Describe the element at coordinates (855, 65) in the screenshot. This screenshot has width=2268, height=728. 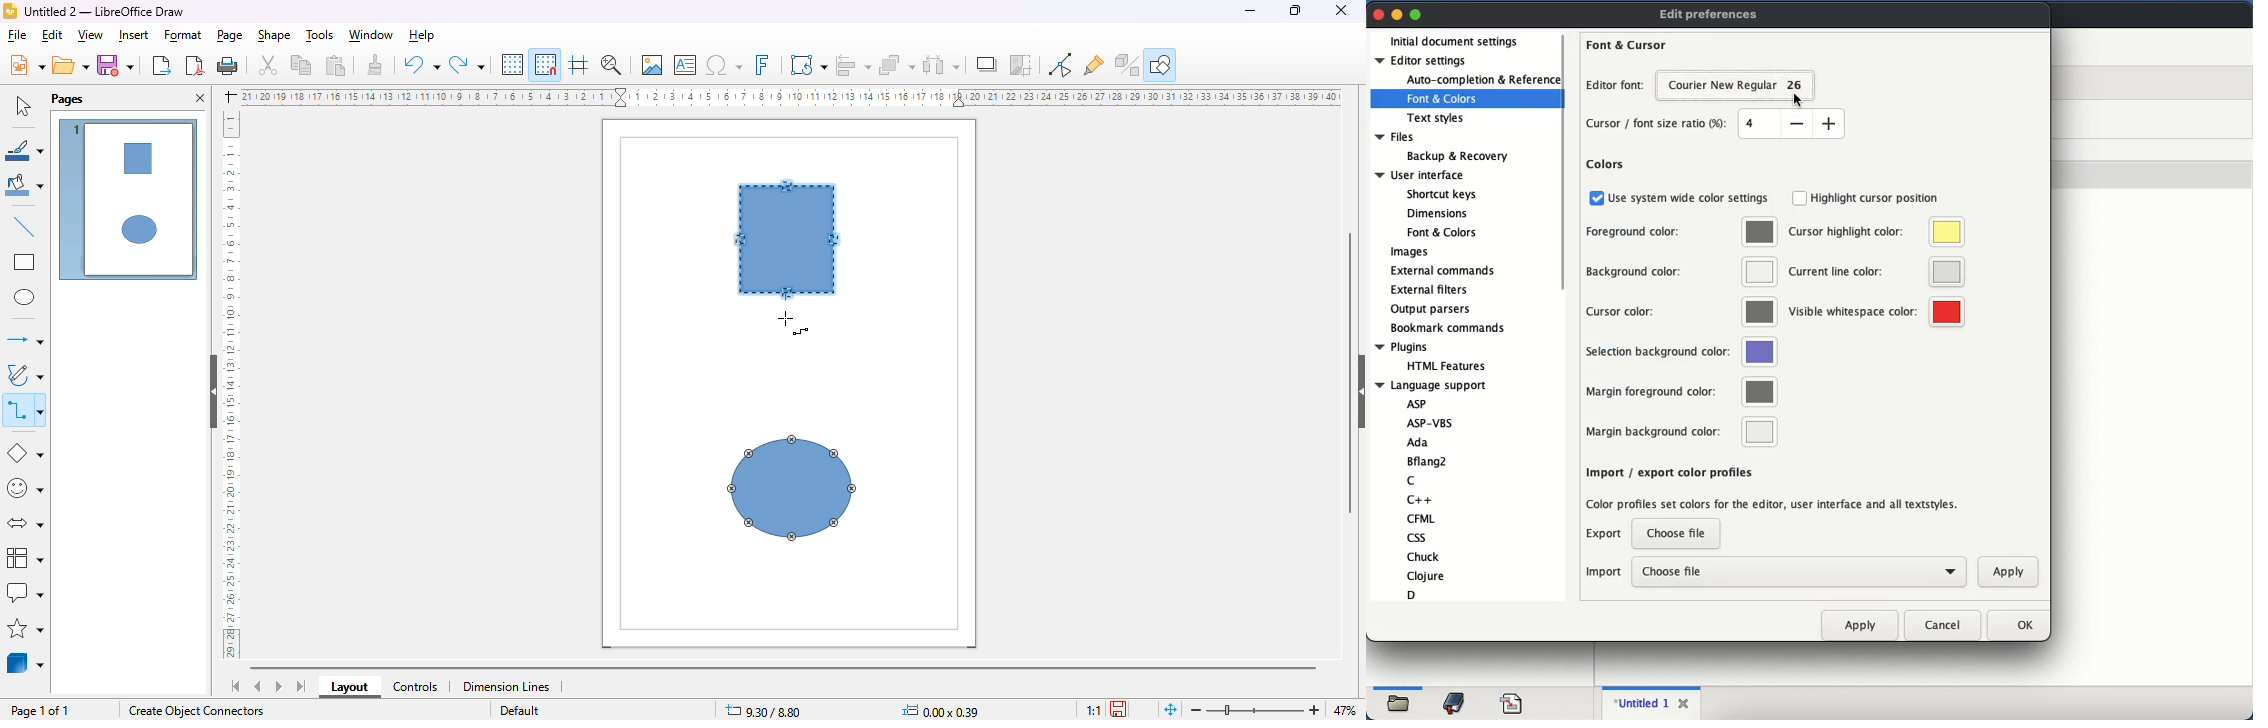
I see `align objects` at that location.